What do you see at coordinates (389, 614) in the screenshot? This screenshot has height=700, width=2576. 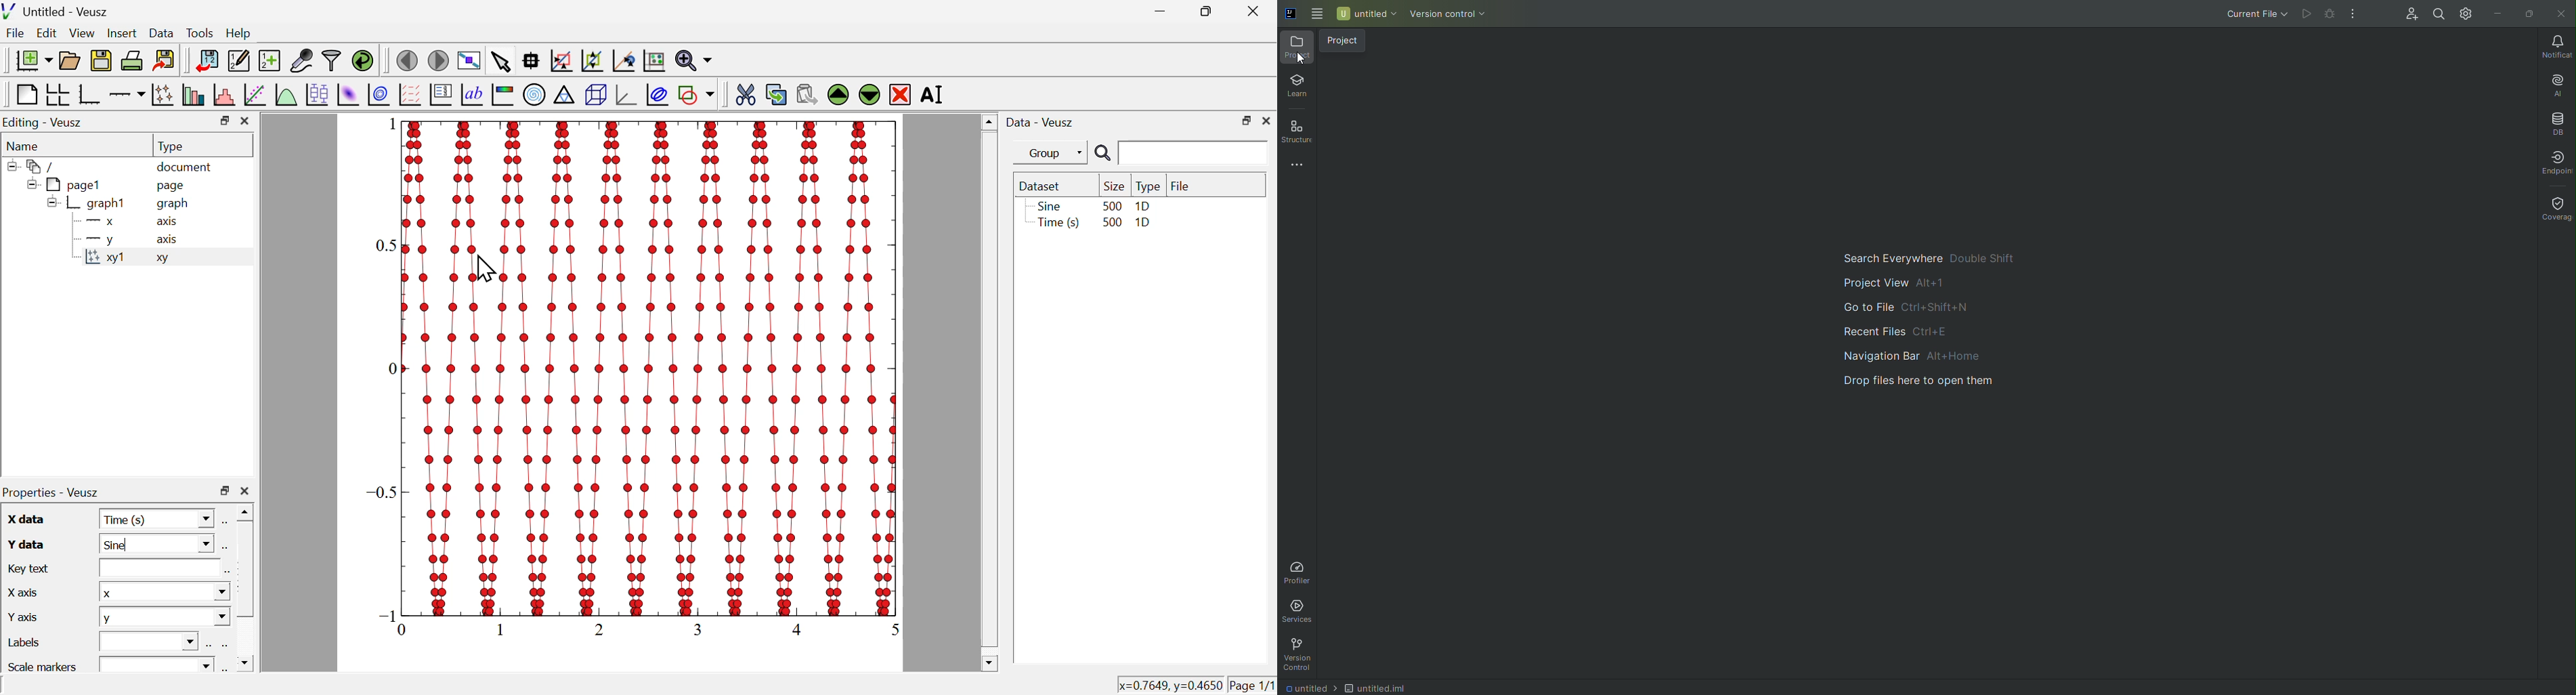 I see `-1` at bounding box center [389, 614].